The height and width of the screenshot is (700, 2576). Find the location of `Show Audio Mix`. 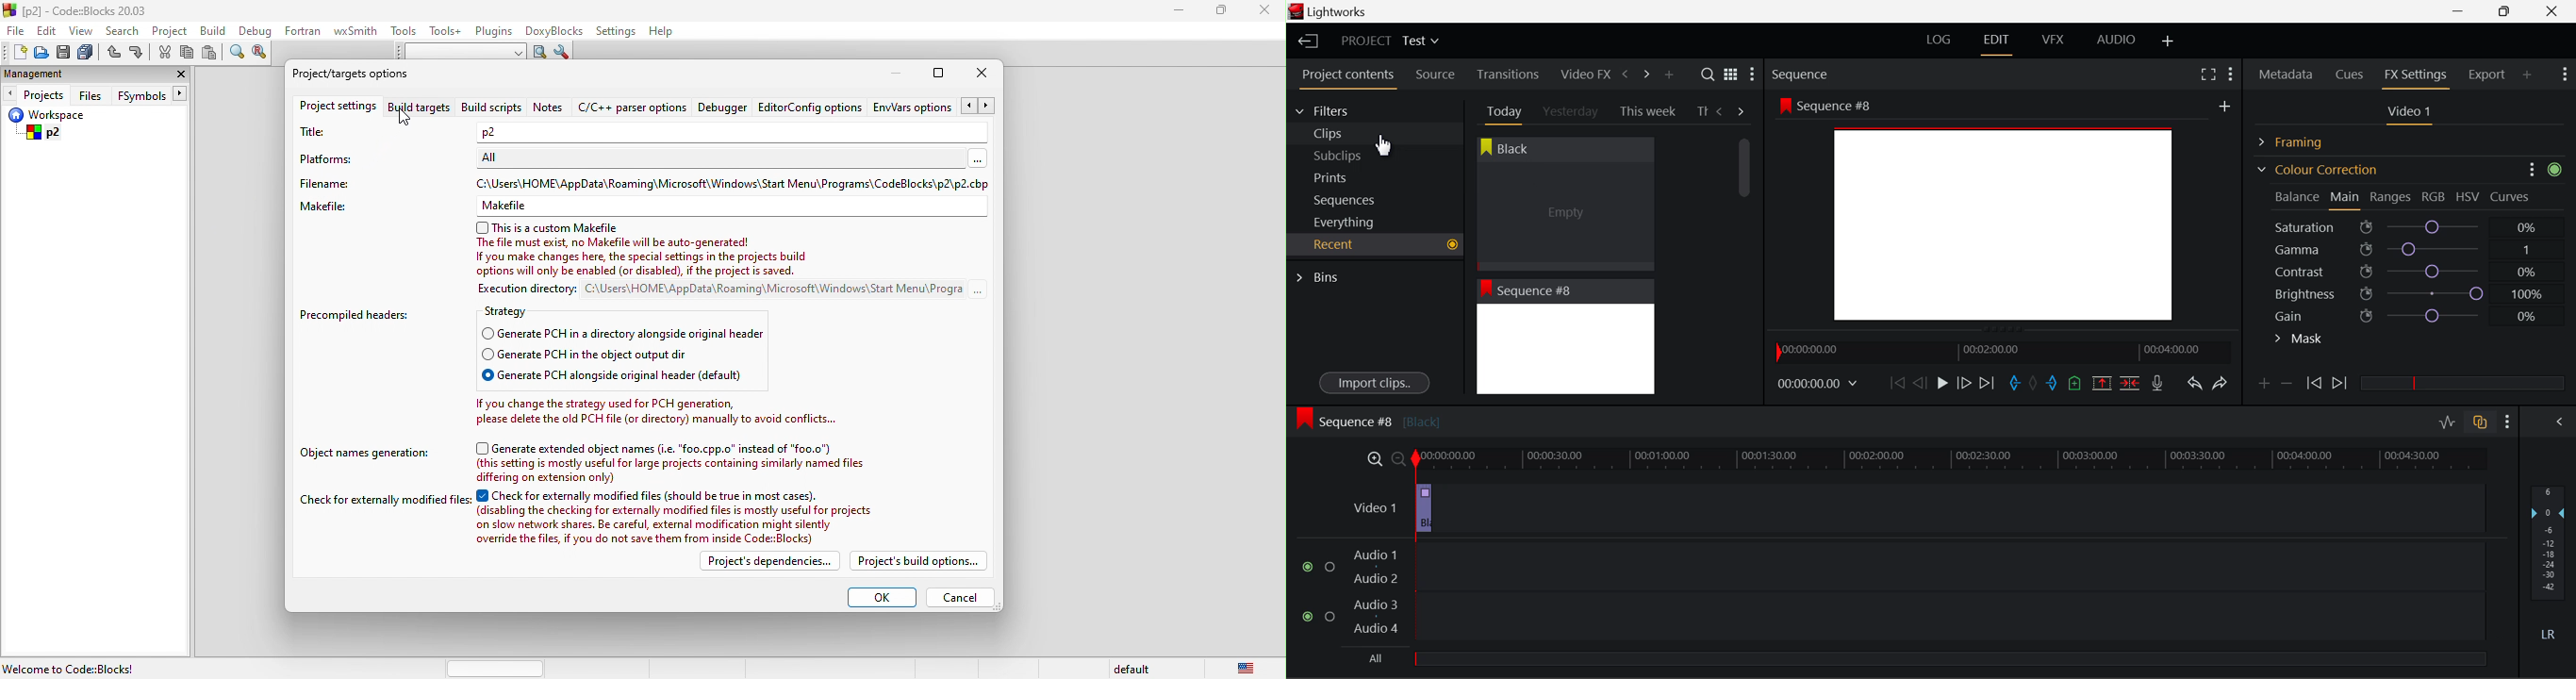

Show Audio Mix is located at coordinates (2561, 420).